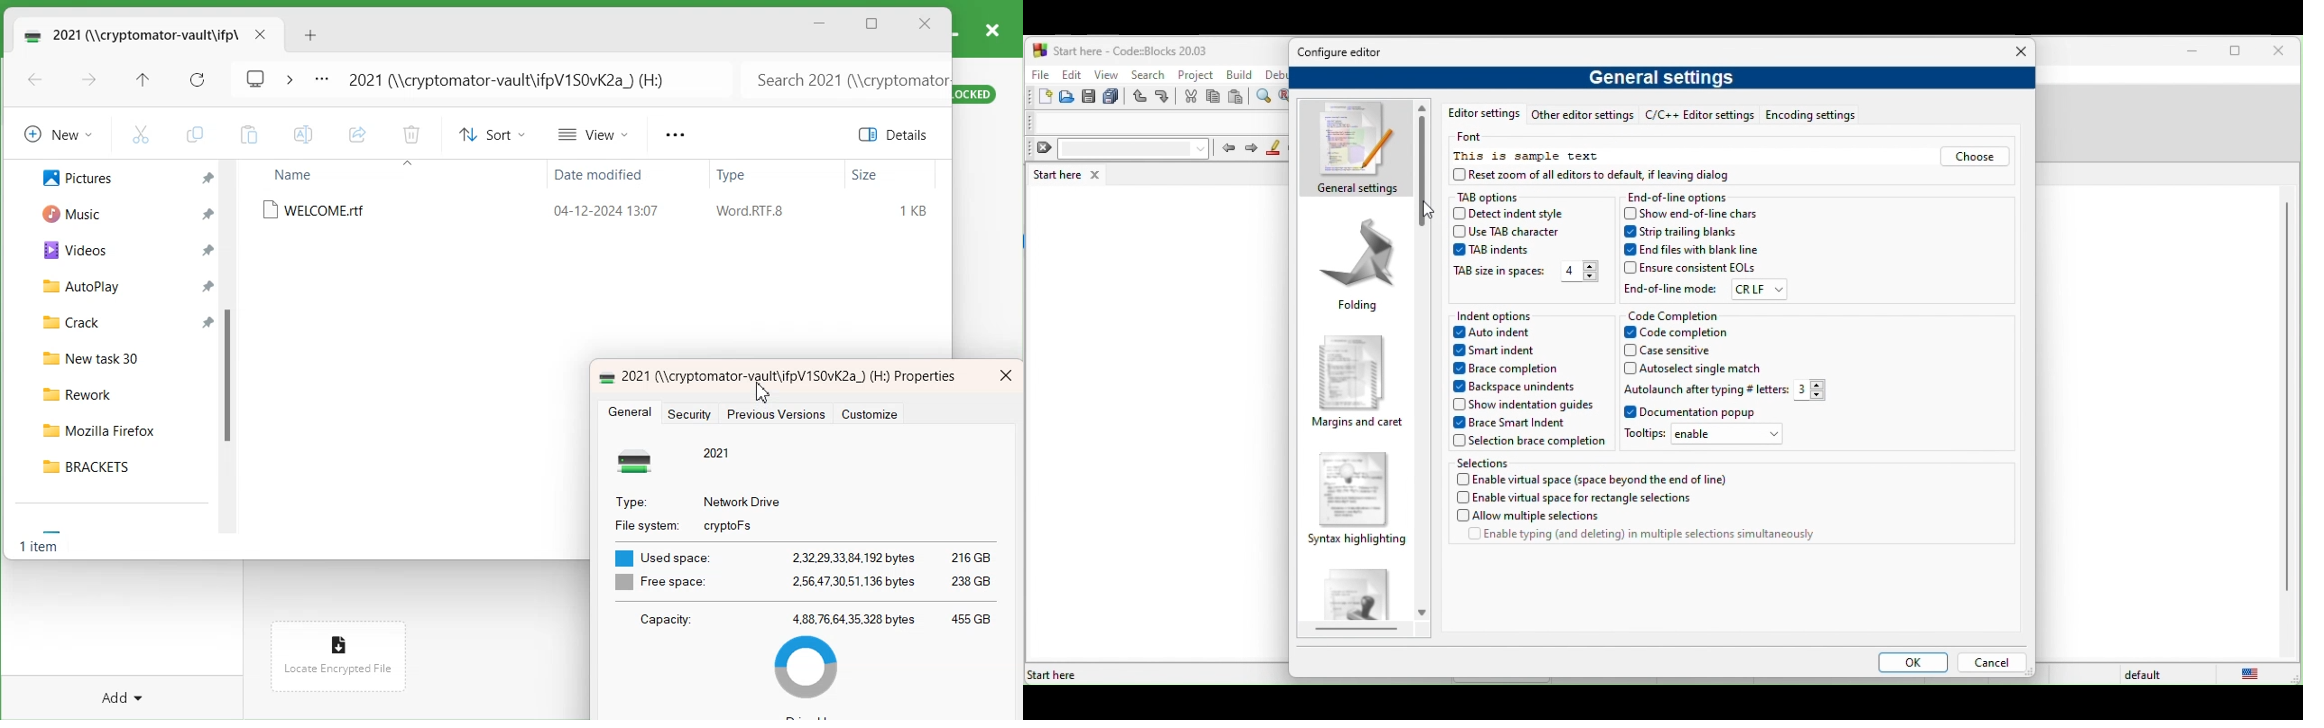  What do you see at coordinates (125, 688) in the screenshot?
I see `Add` at bounding box center [125, 688].